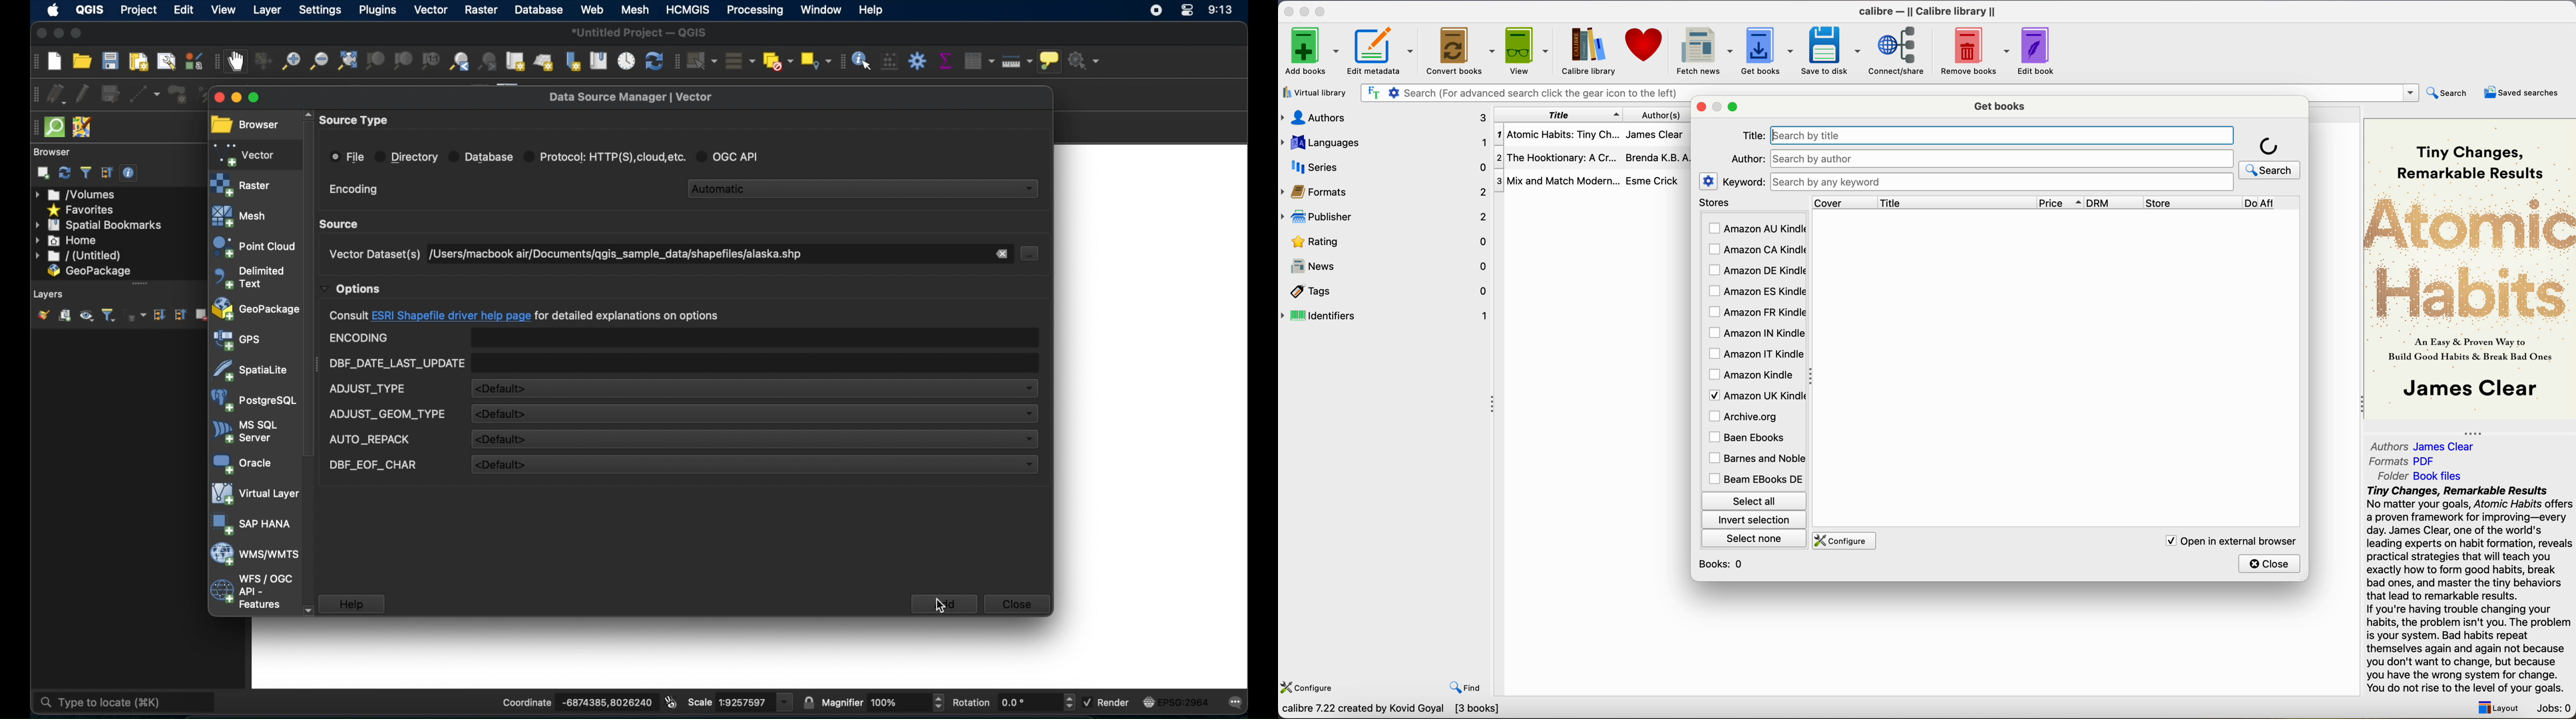 The height and width of the screenshot is (728, 2576). Describe the element at coordinates (1239, 703) in the screenshot. I see `messages` at that location.